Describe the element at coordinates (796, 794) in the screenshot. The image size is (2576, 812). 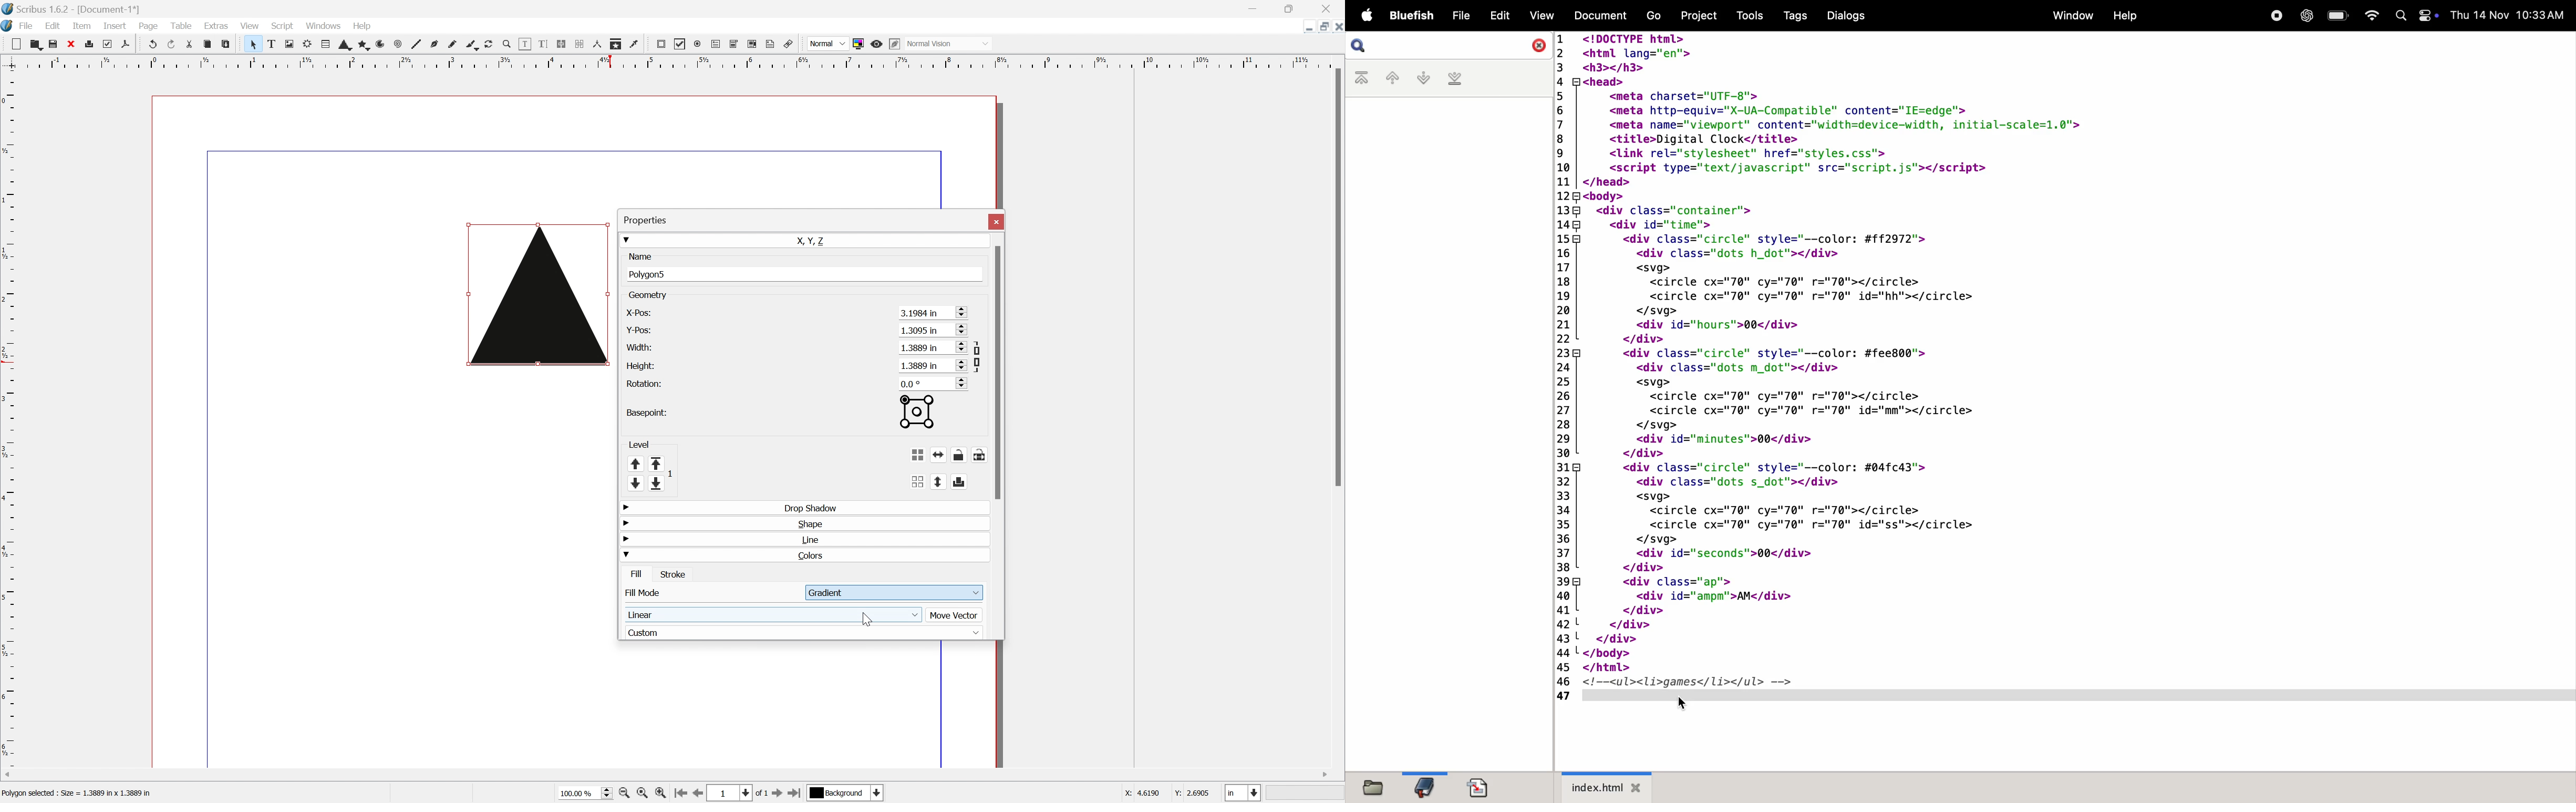
I see `Go to last page` at that location.